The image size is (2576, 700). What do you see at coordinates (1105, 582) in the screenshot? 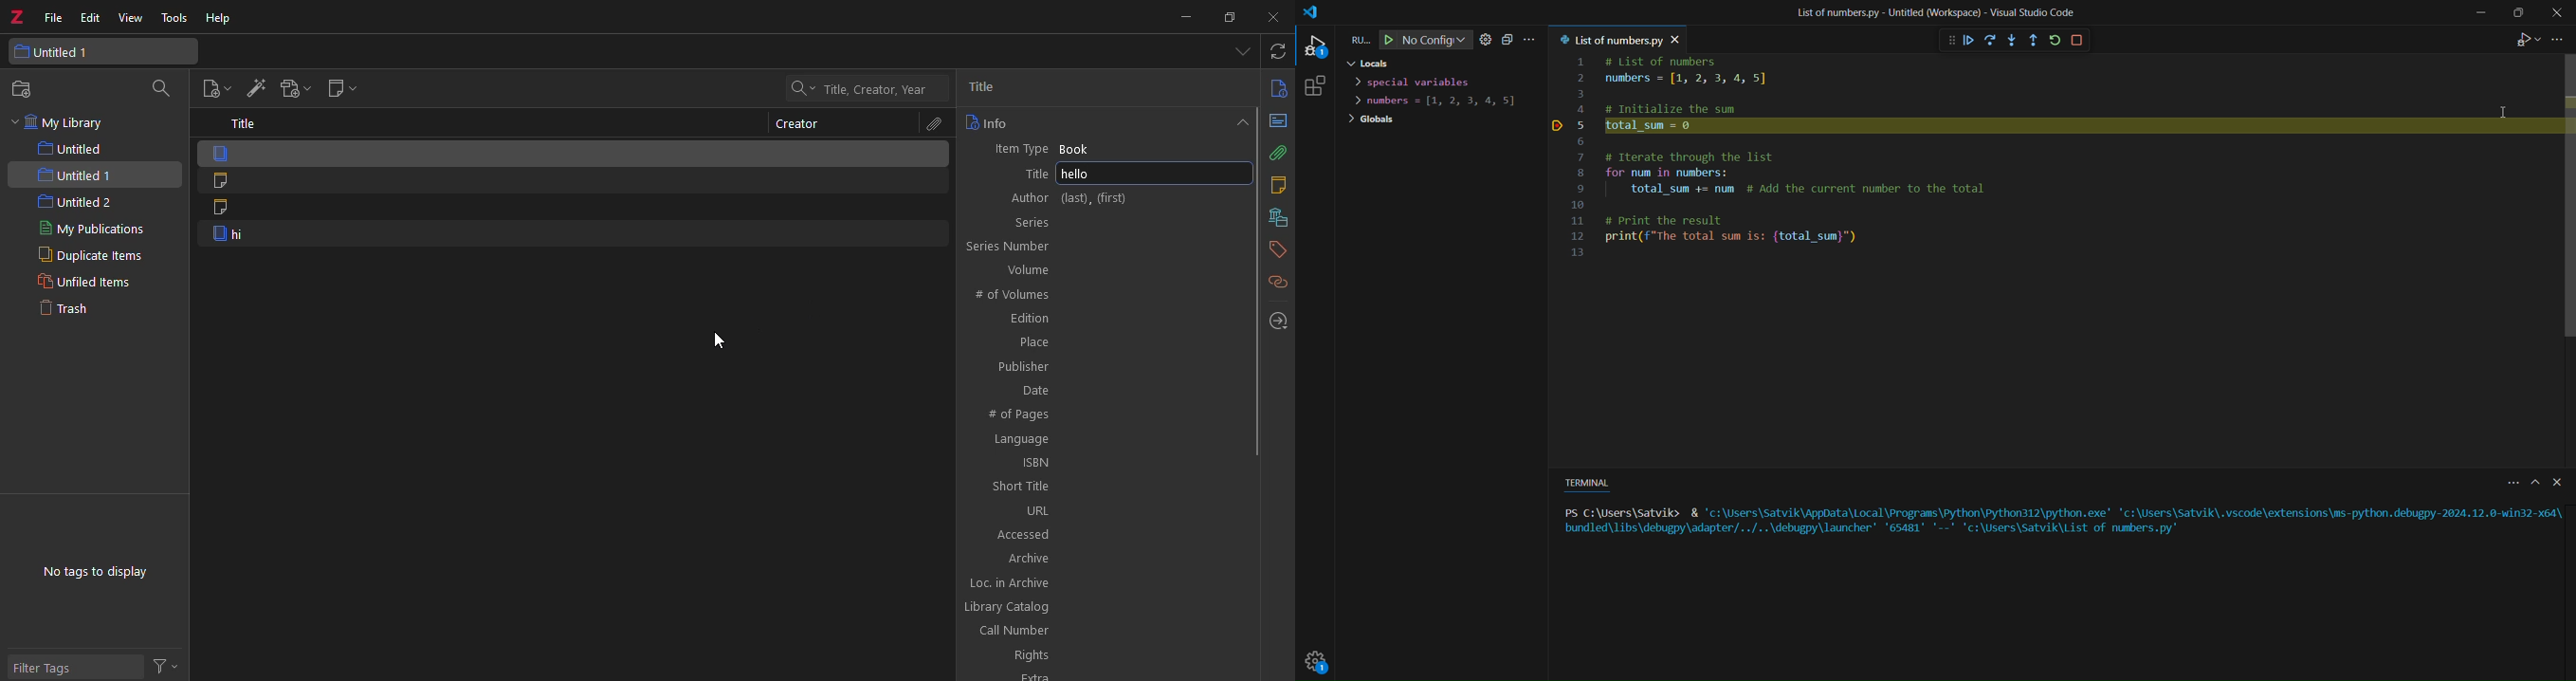
I see `loc. in archive` at bounding box center [1105, 582].